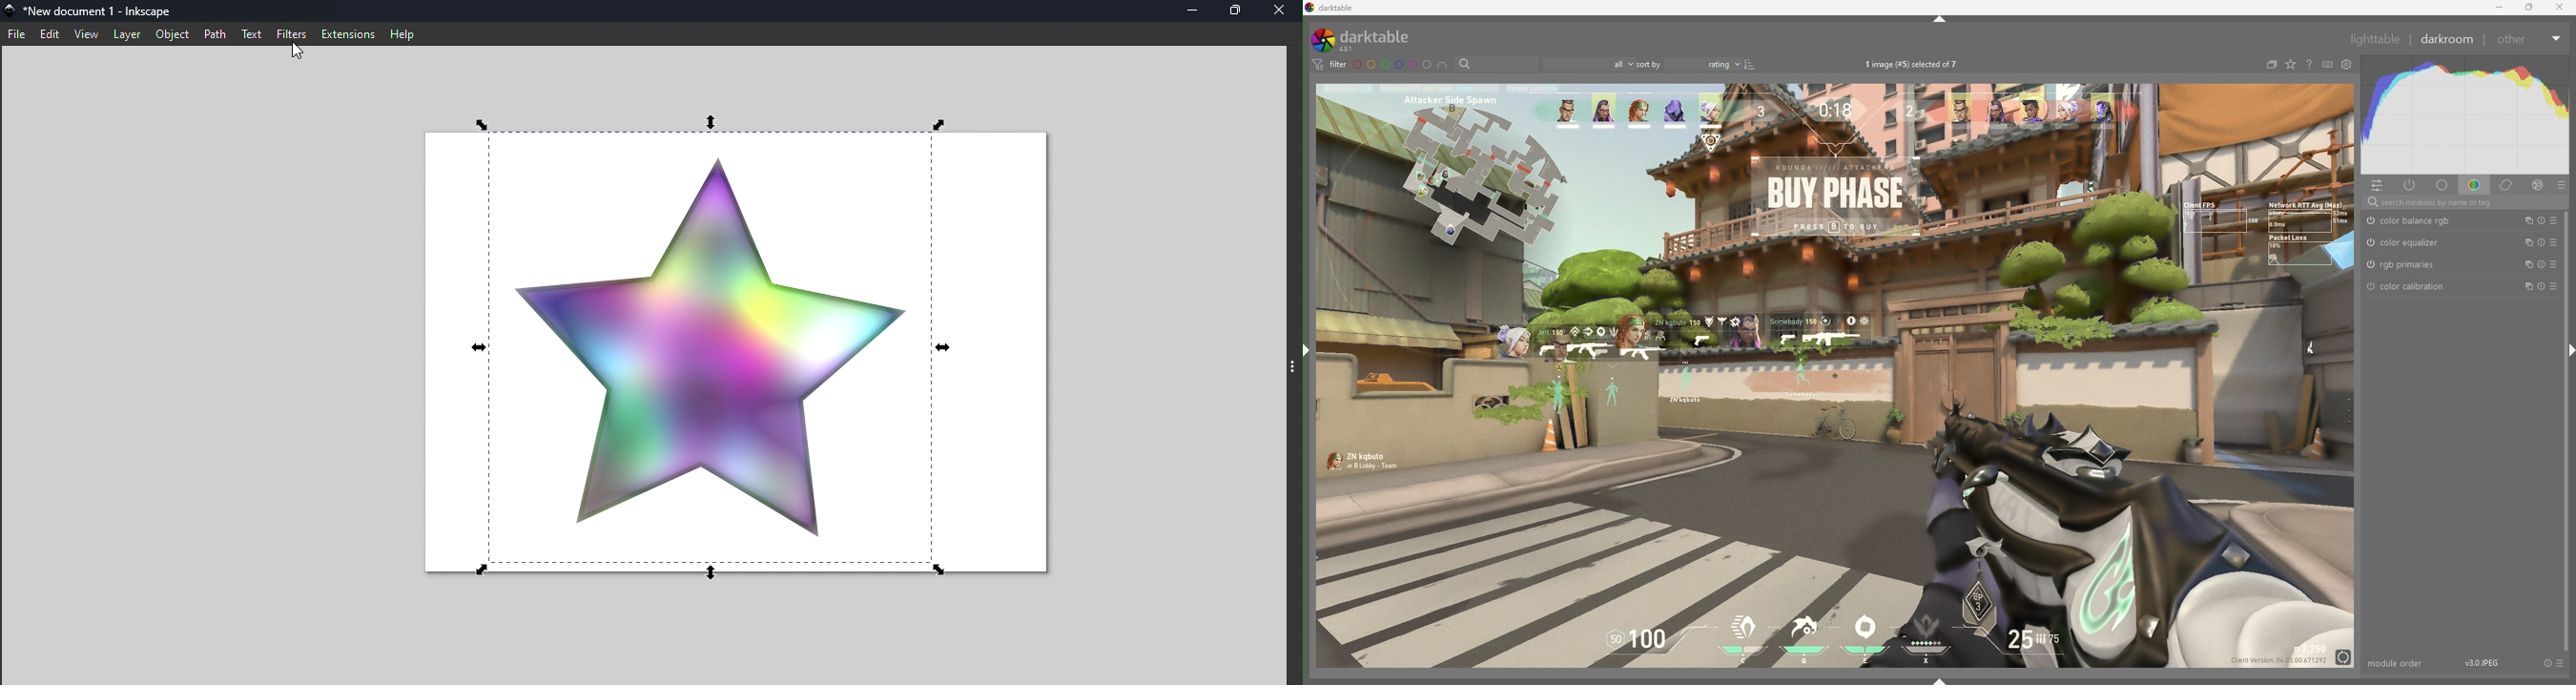 The image size is (2576, 700). What do you see at coordinates (85, 33) in the screenshot?
I see `view` at bounding box center [85, 33].